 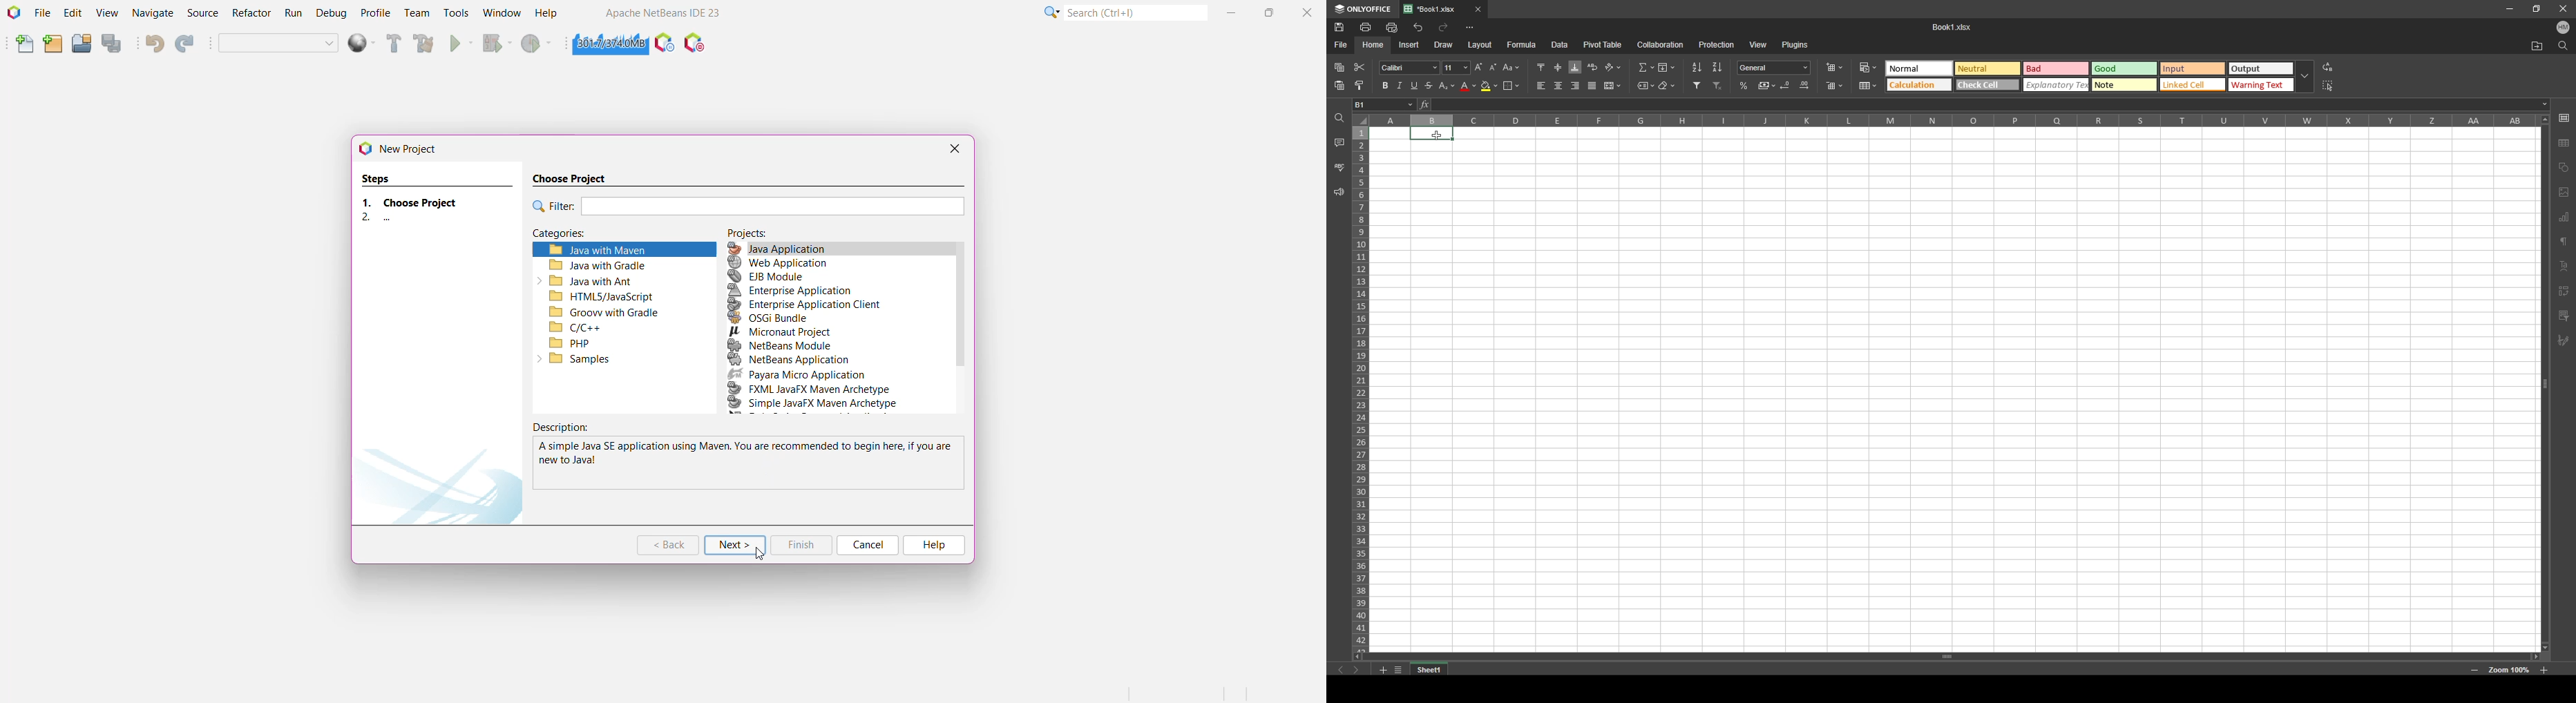 I want to click on filter, so click(x=2564, y=316).